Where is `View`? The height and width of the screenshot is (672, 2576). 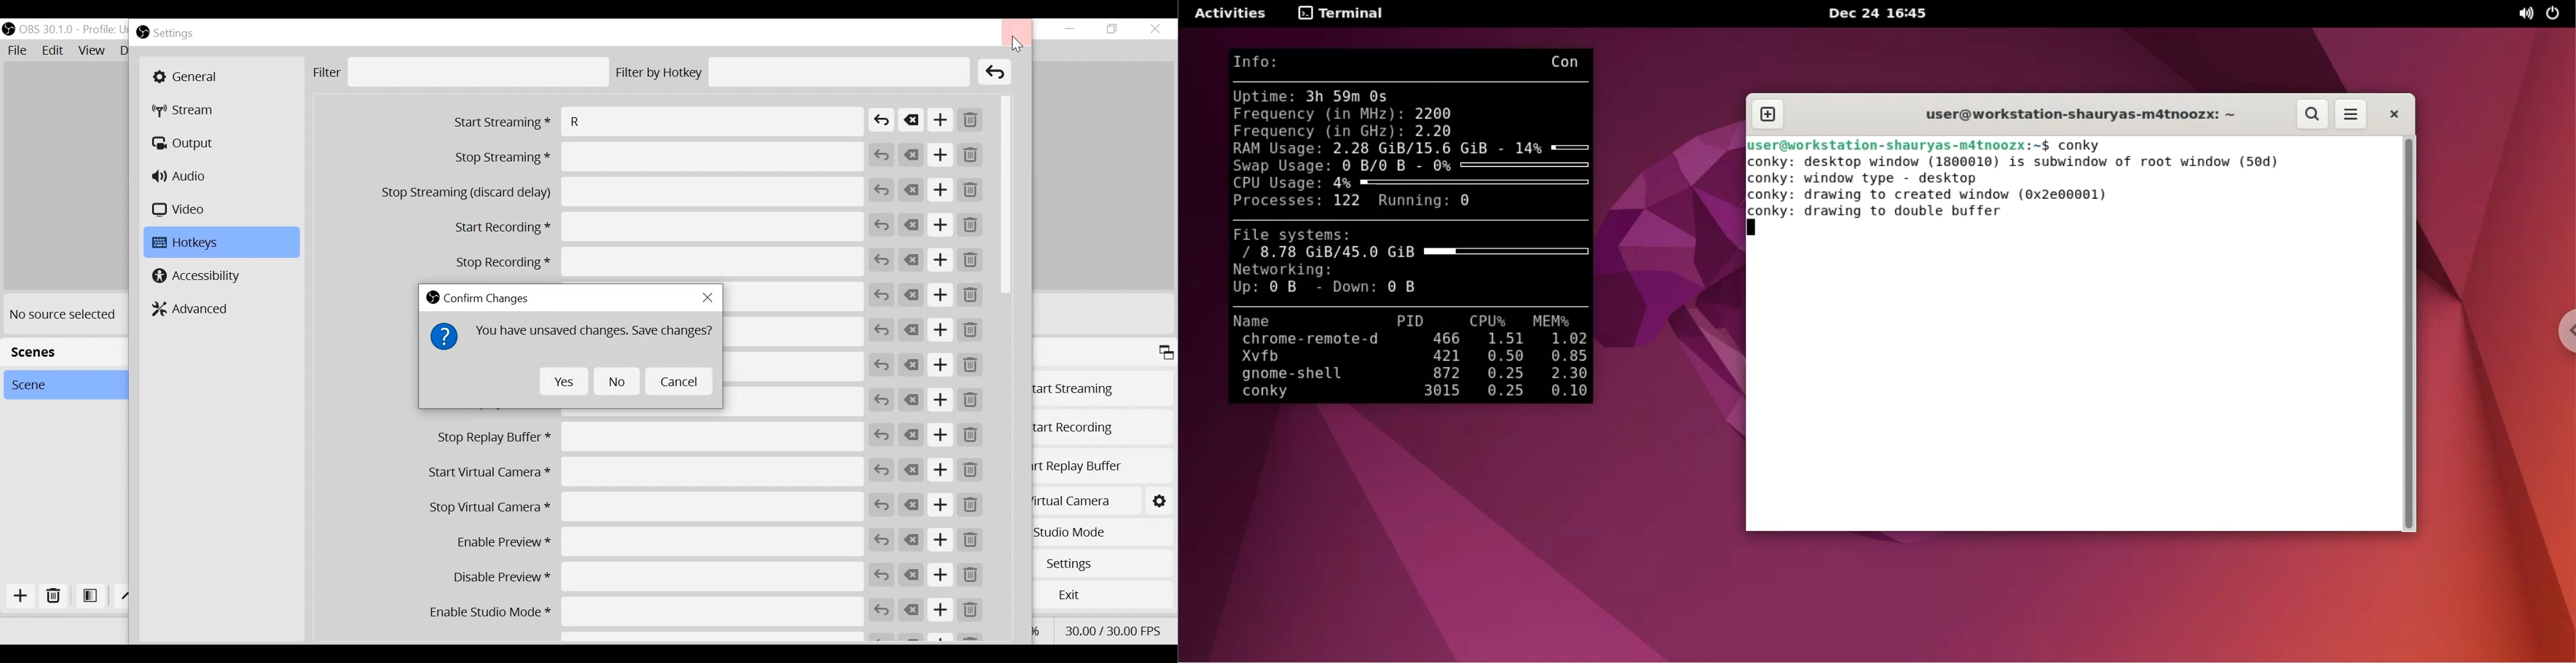
View is located at coordinates (93, 50).